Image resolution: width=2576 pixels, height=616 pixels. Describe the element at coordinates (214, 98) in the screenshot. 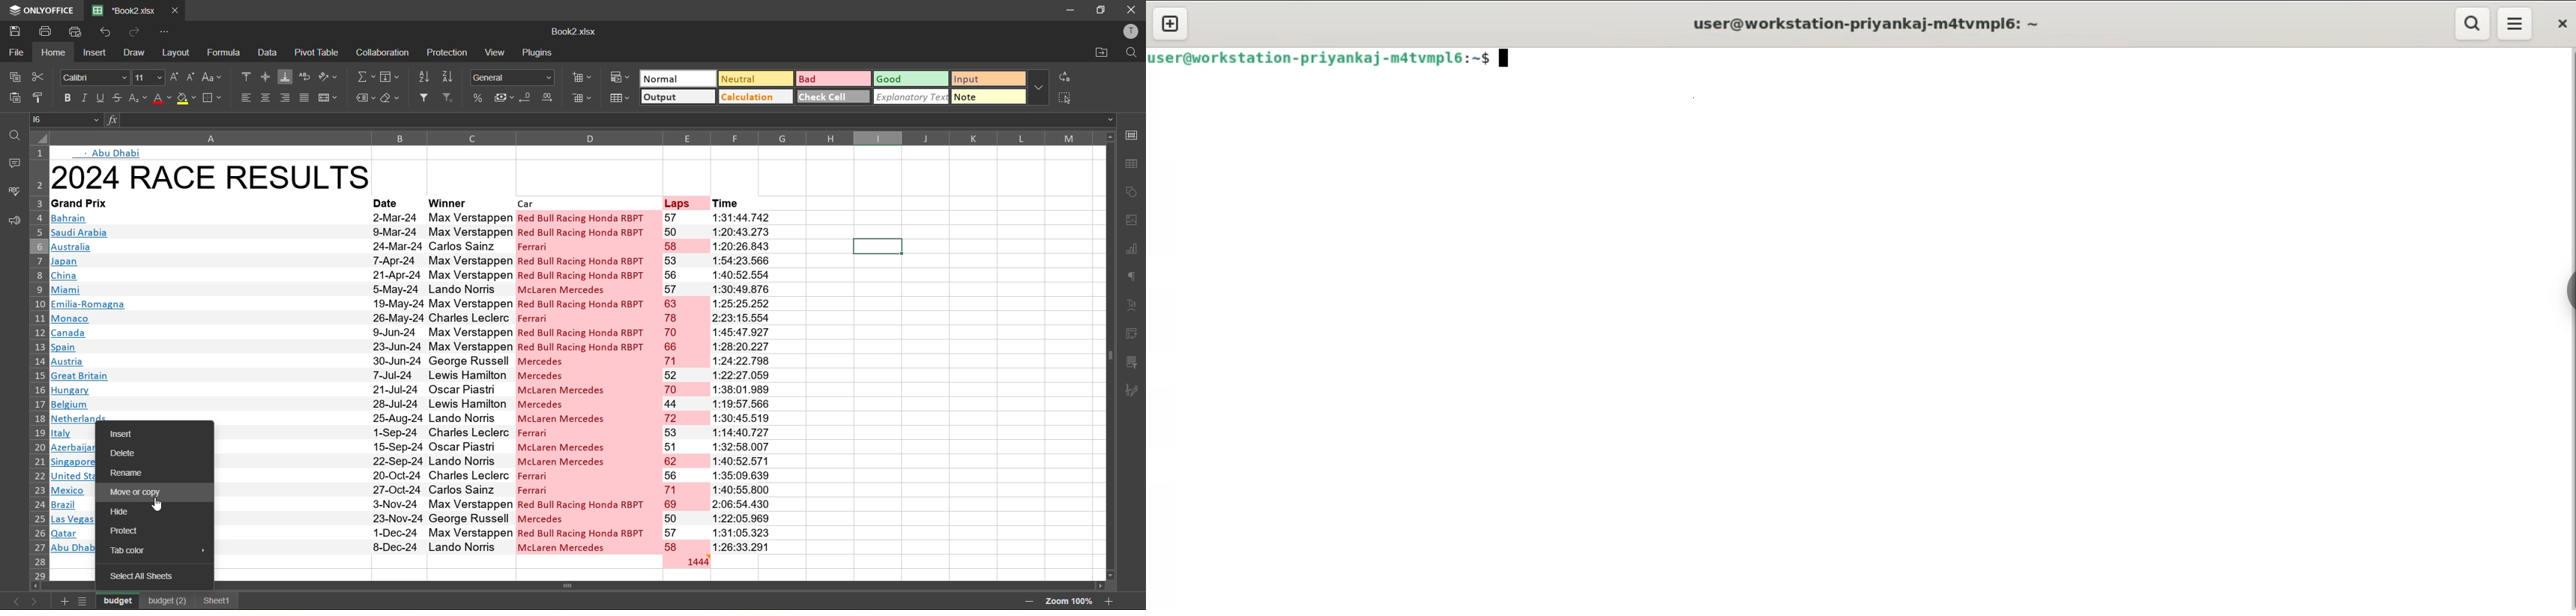

I see `borders` at that location.